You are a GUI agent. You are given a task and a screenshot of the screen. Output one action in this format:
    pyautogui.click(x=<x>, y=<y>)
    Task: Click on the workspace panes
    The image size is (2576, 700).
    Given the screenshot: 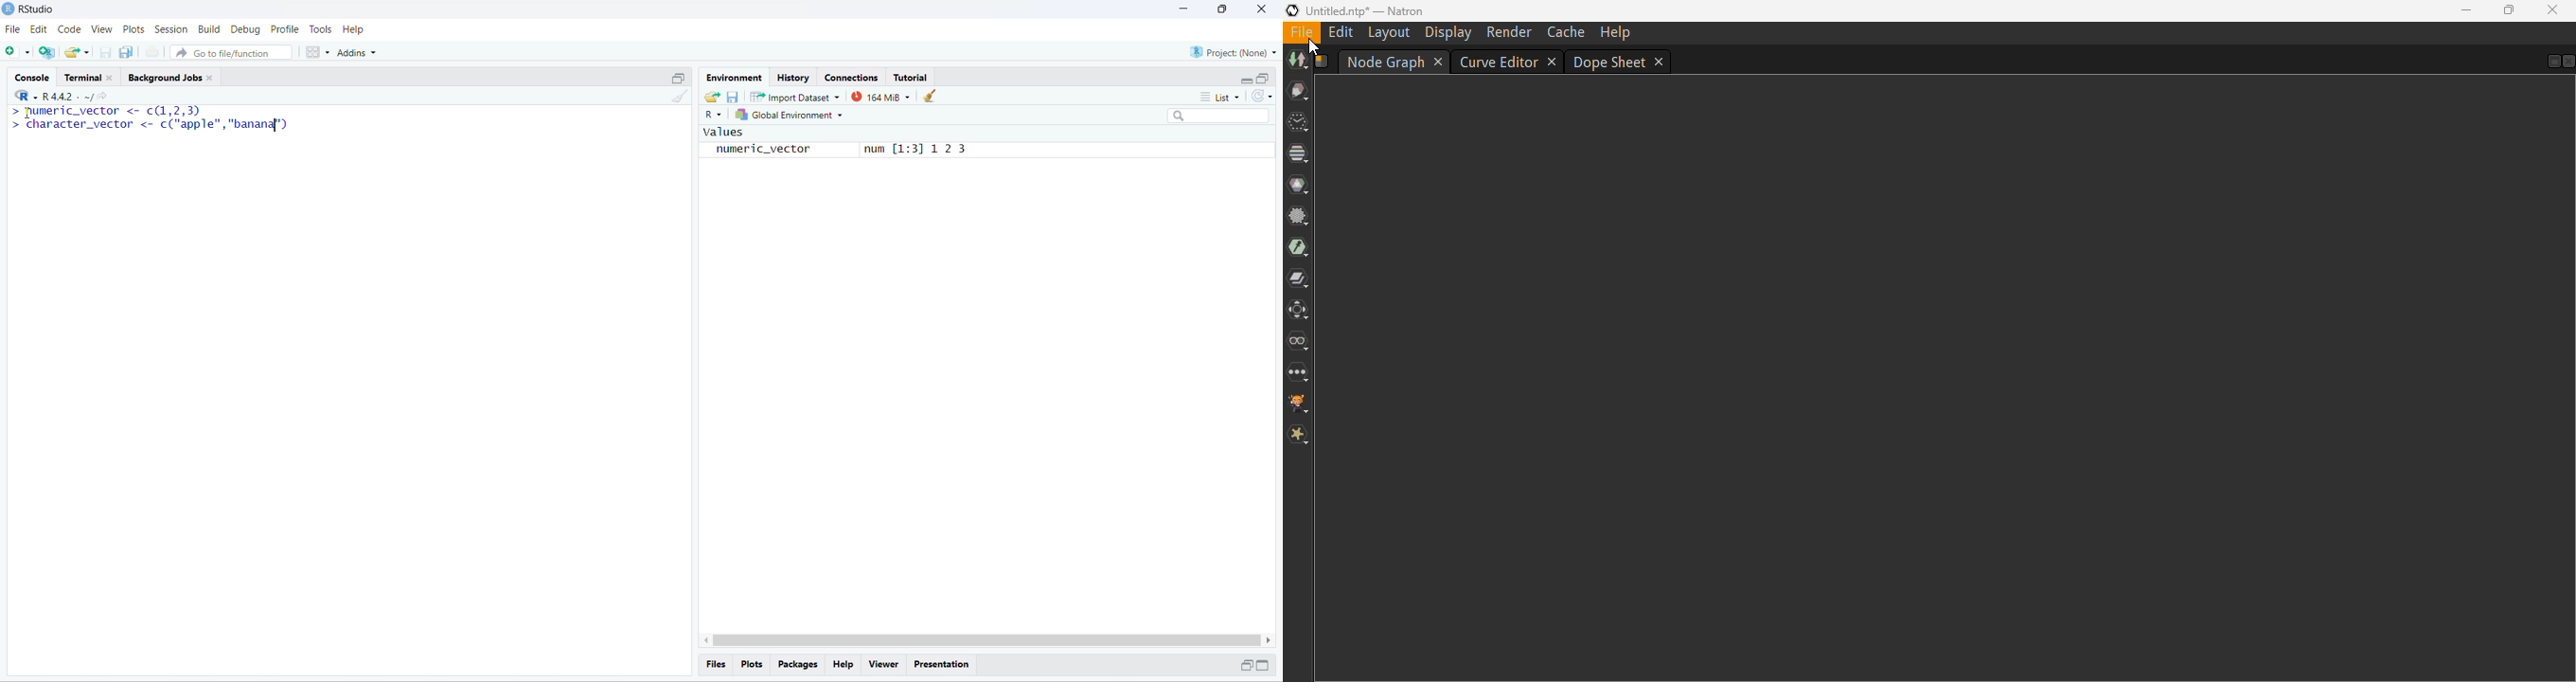 What is the action you would take?
    pyautogui.click(x=317, y=52)
    